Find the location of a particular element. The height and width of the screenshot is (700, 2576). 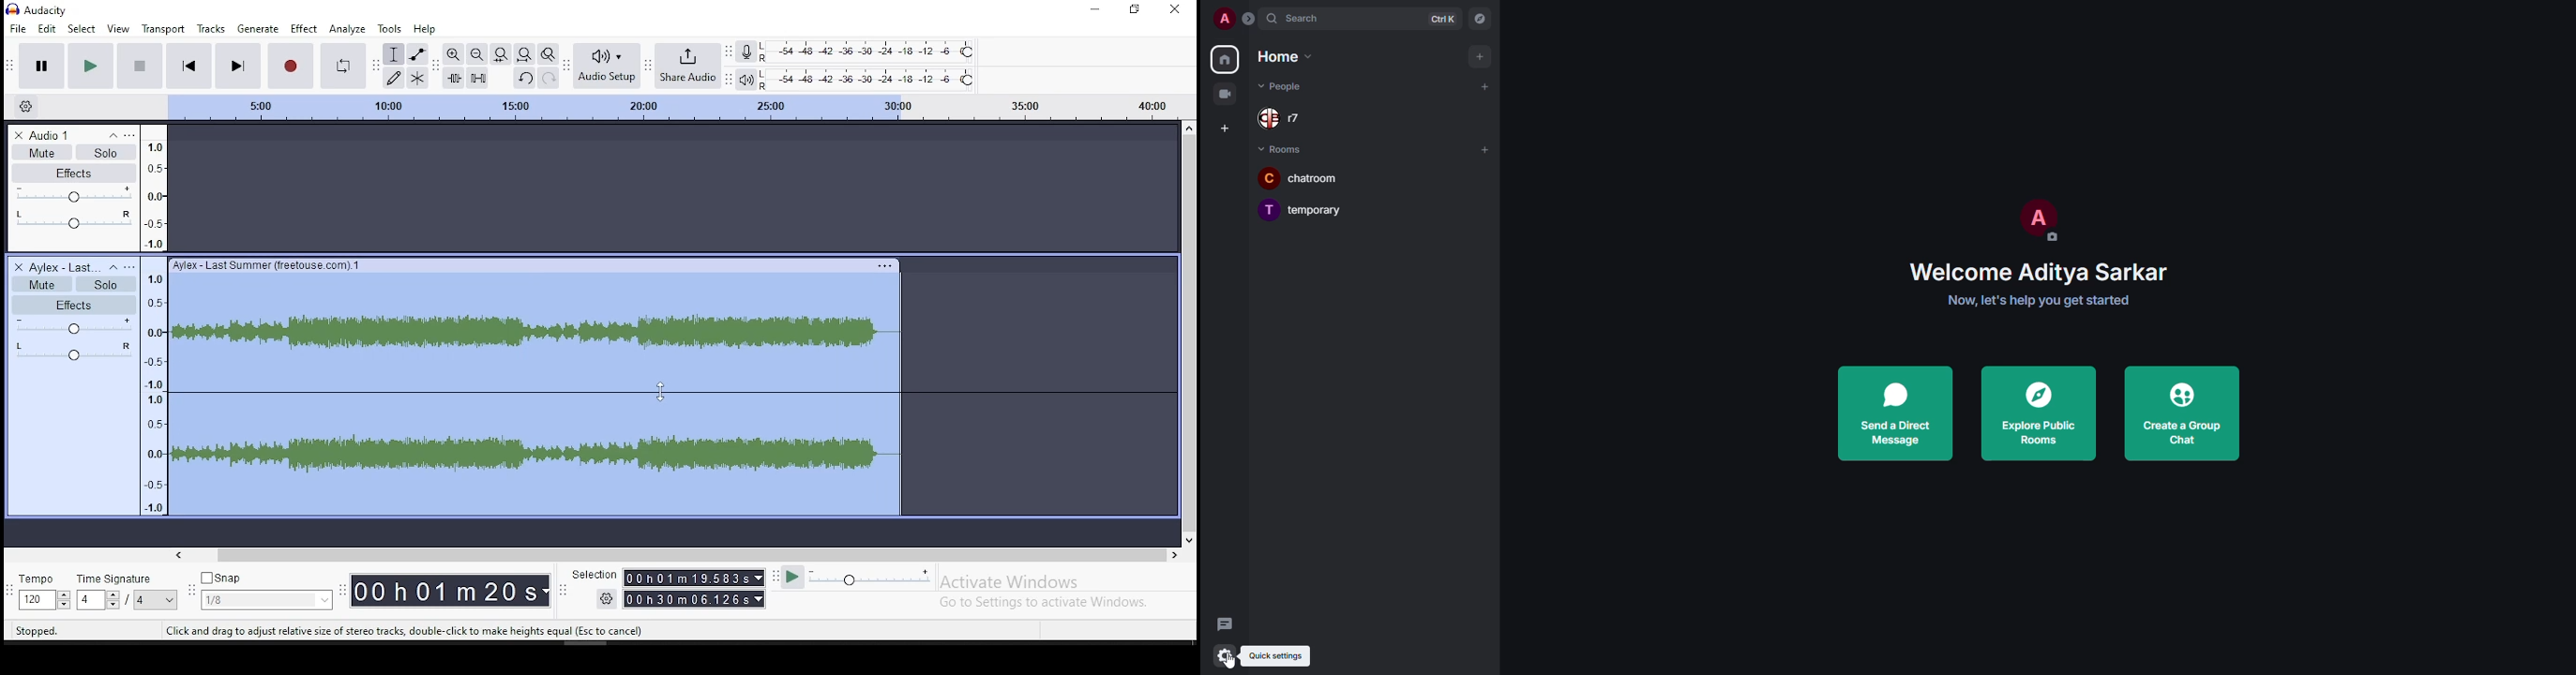

zoom in is located at coordinates (453, 53).